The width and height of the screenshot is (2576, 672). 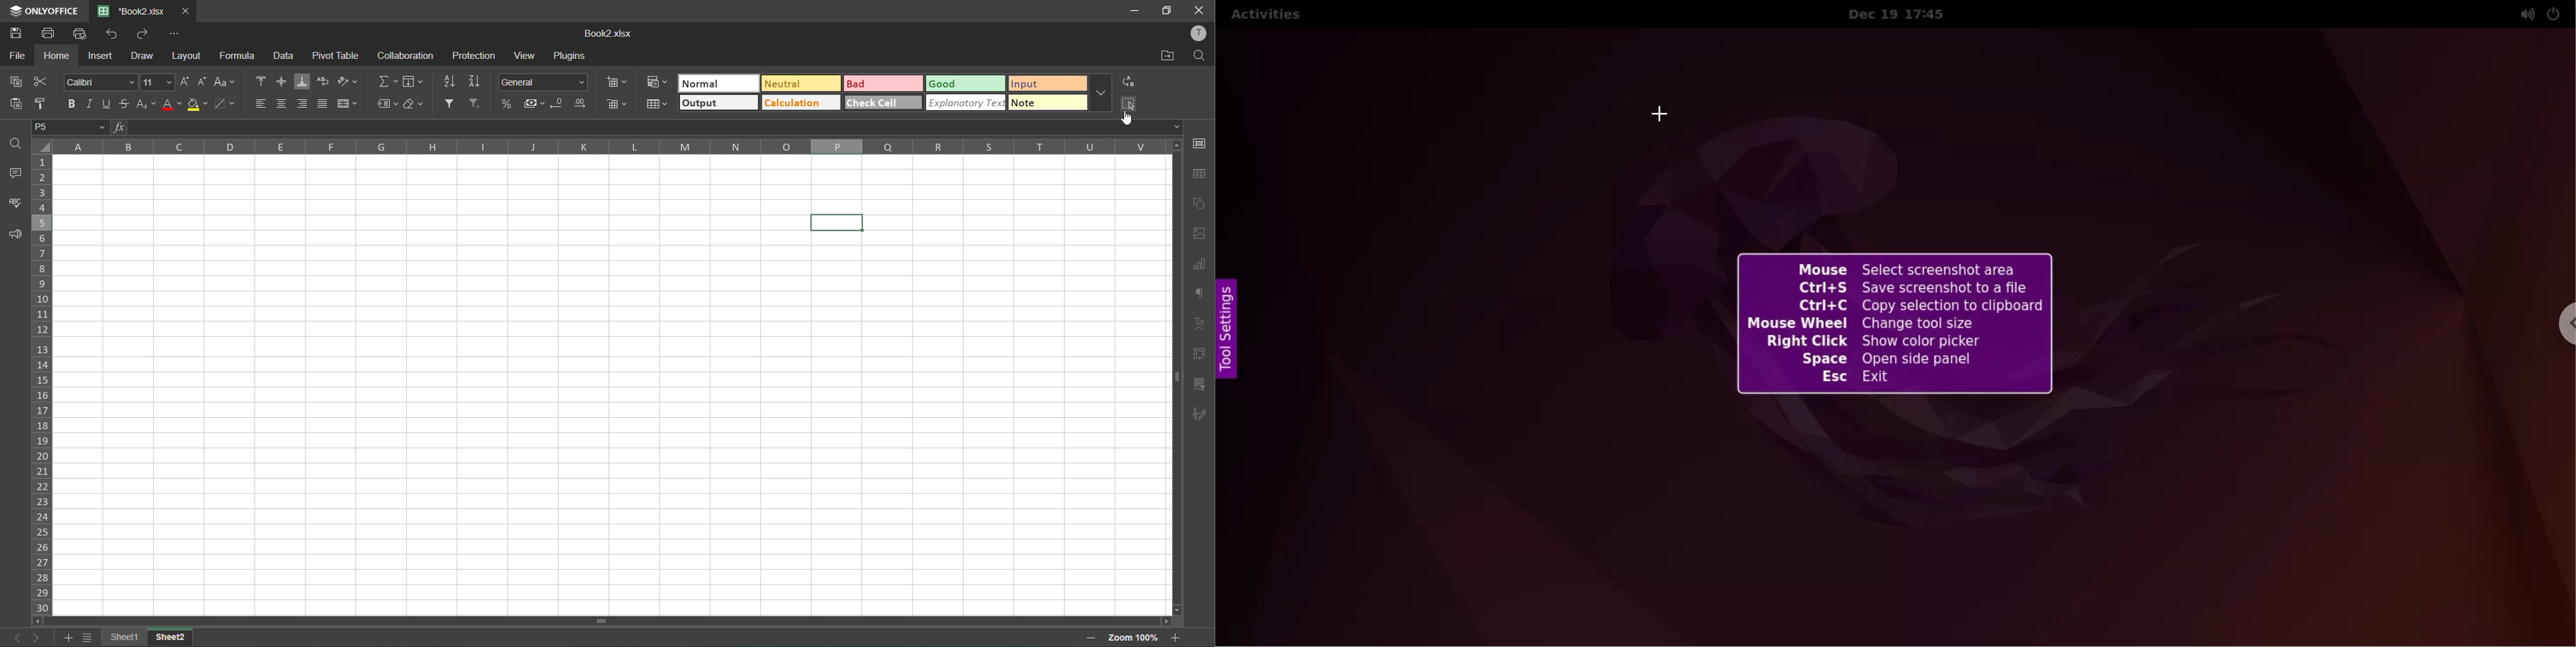 What do you see at coordinates (883, 84) in the screenshot?
I see `bad` at bounding box center [883, 84].